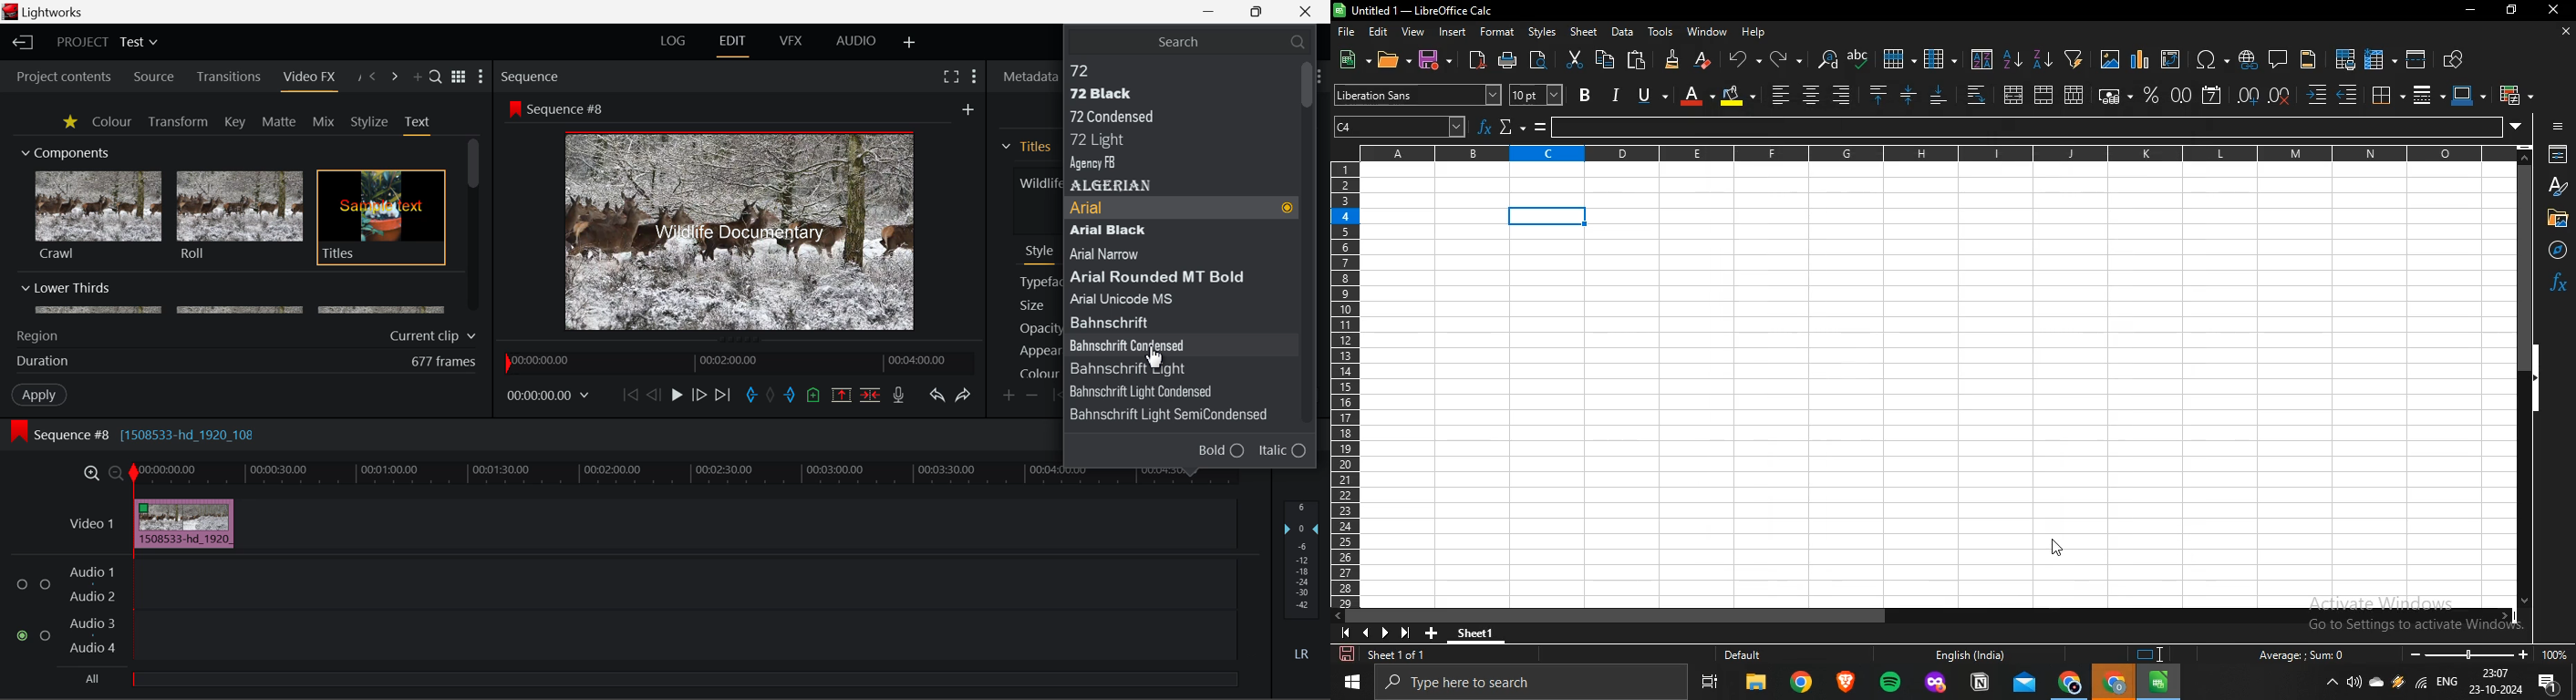  What do you see at coordinates (1671, 60) in the screenshot?
I see `clone formatting` at bounding box center [1671, 60].